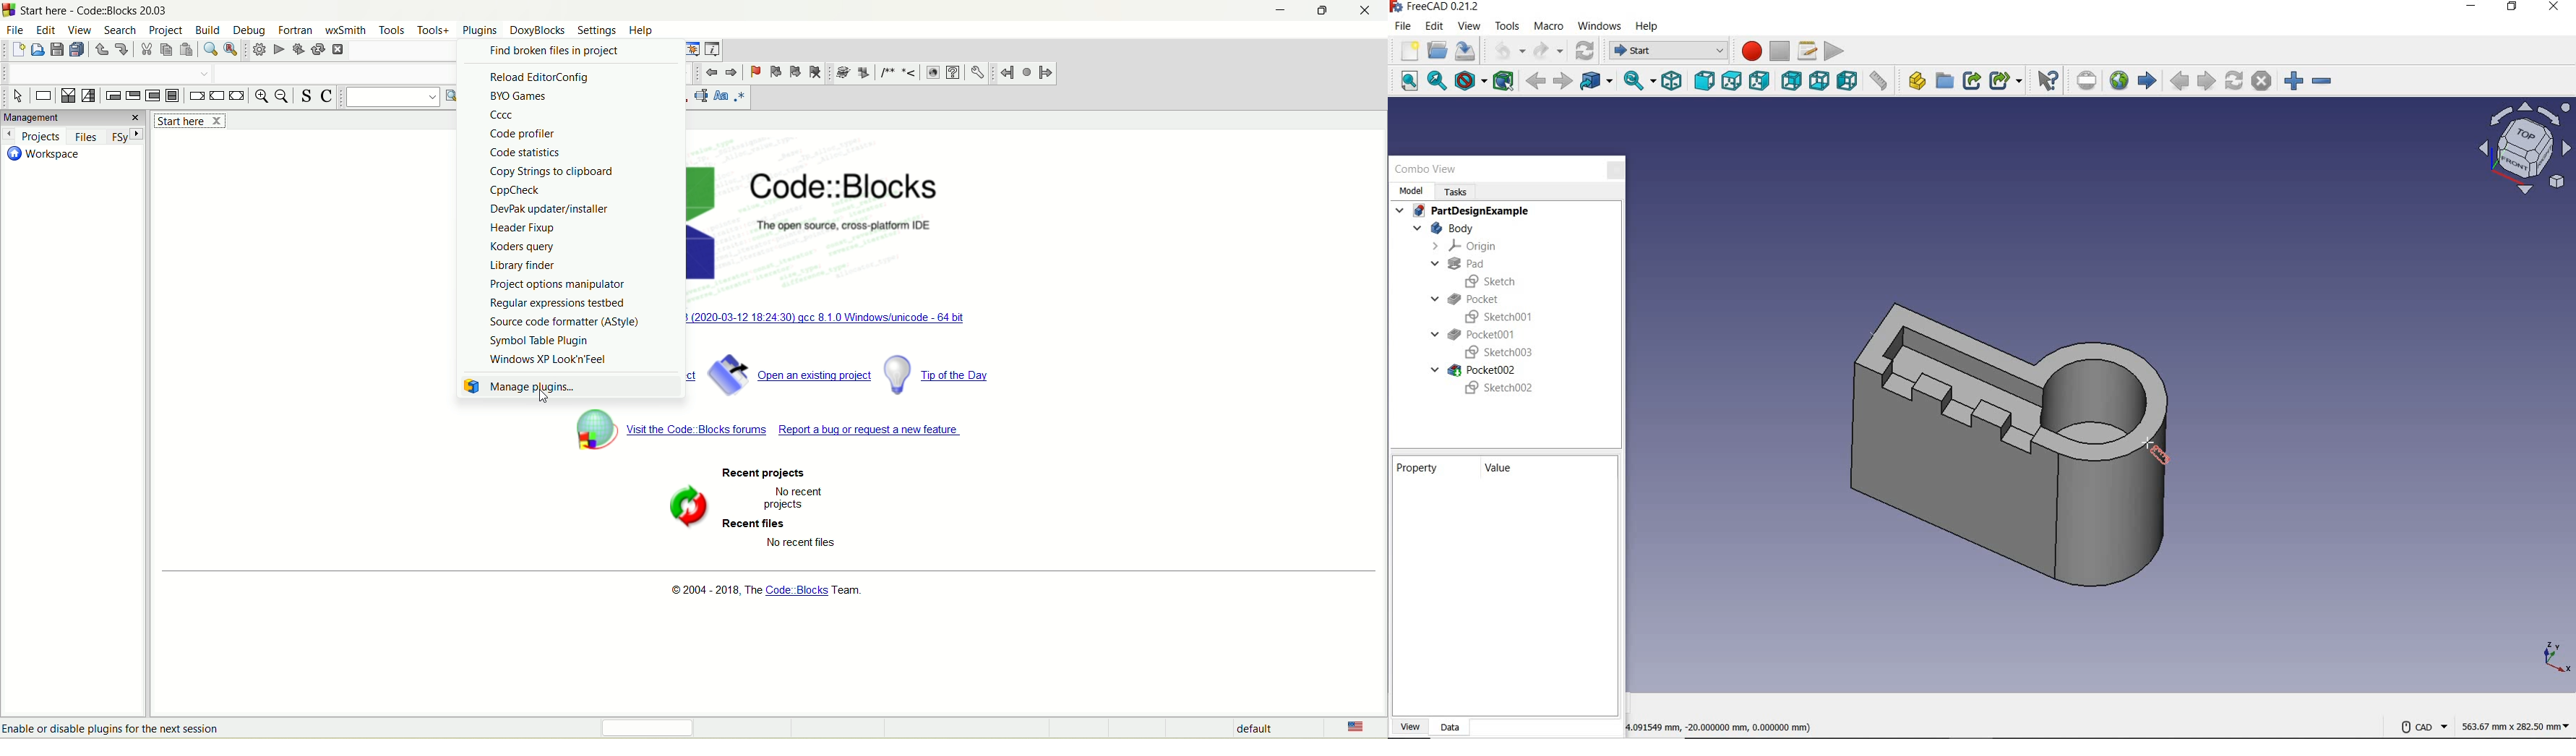 The width and height of the screenshot is (2576, 756). What do you see at coordinates (910, 73) in the screenshot?
I see `Insert line` at bounding box center [910, 73].